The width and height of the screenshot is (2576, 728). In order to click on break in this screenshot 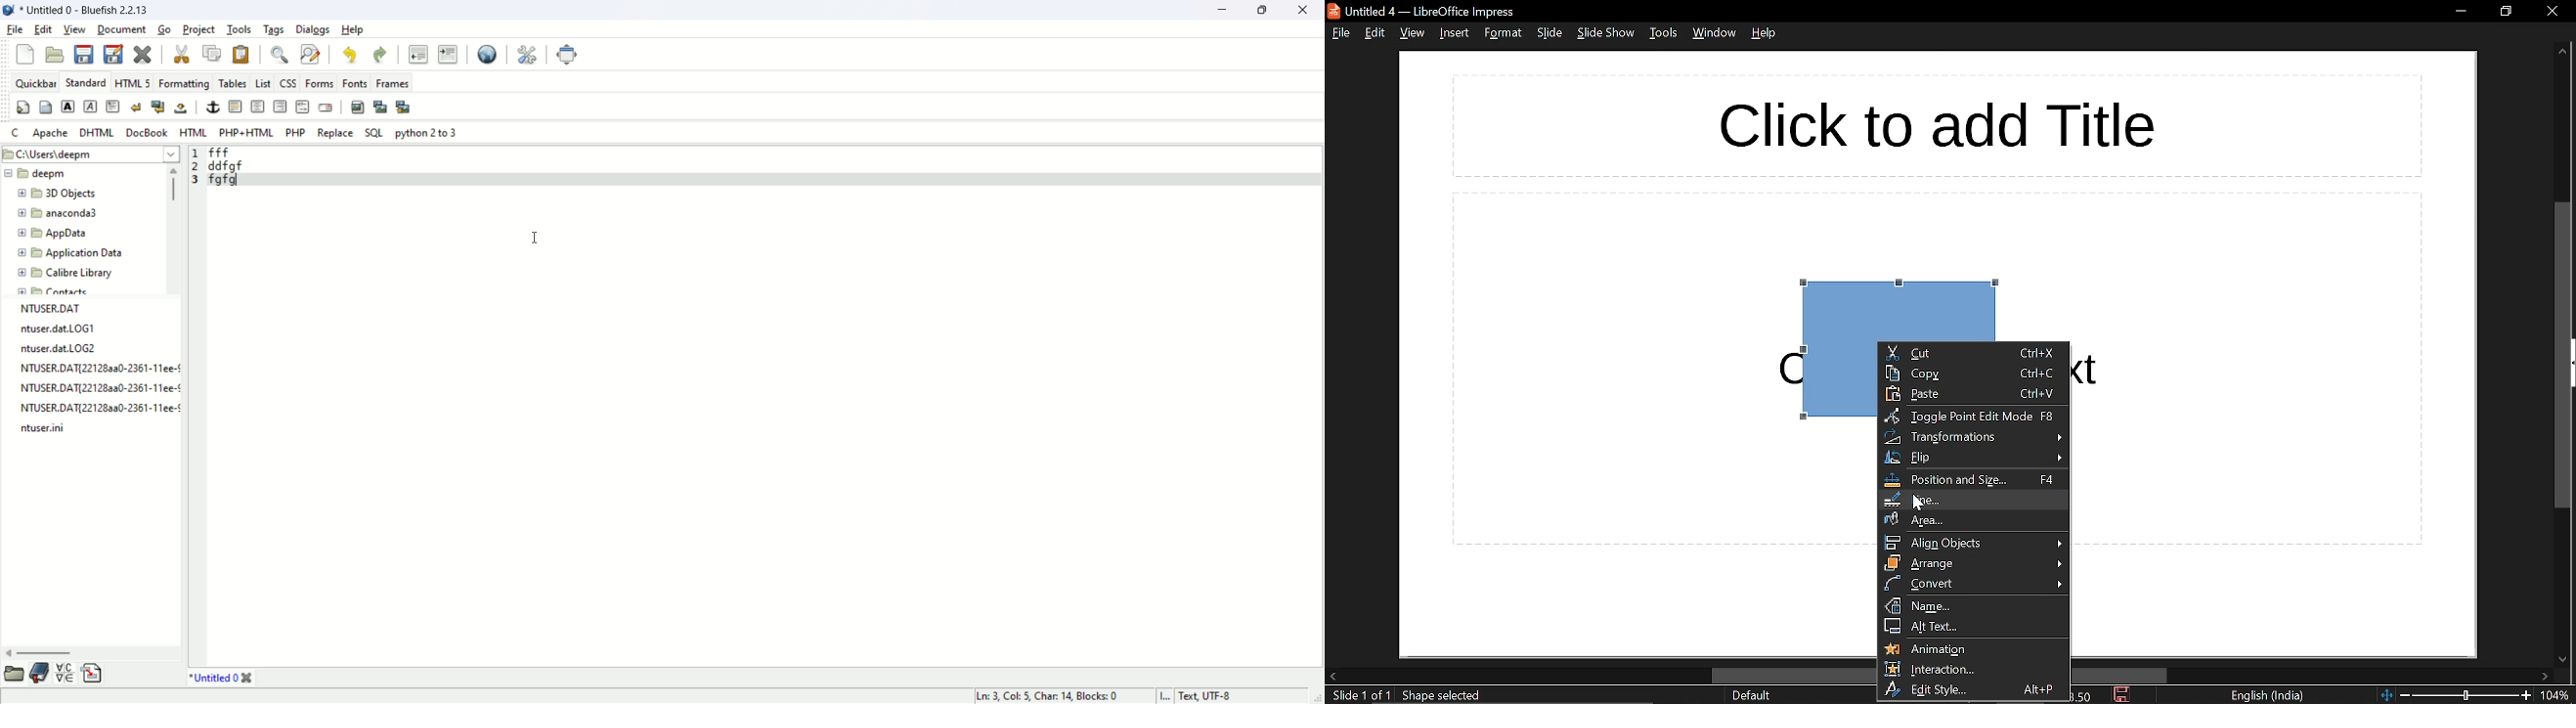, I will do `click(136, 107)`.